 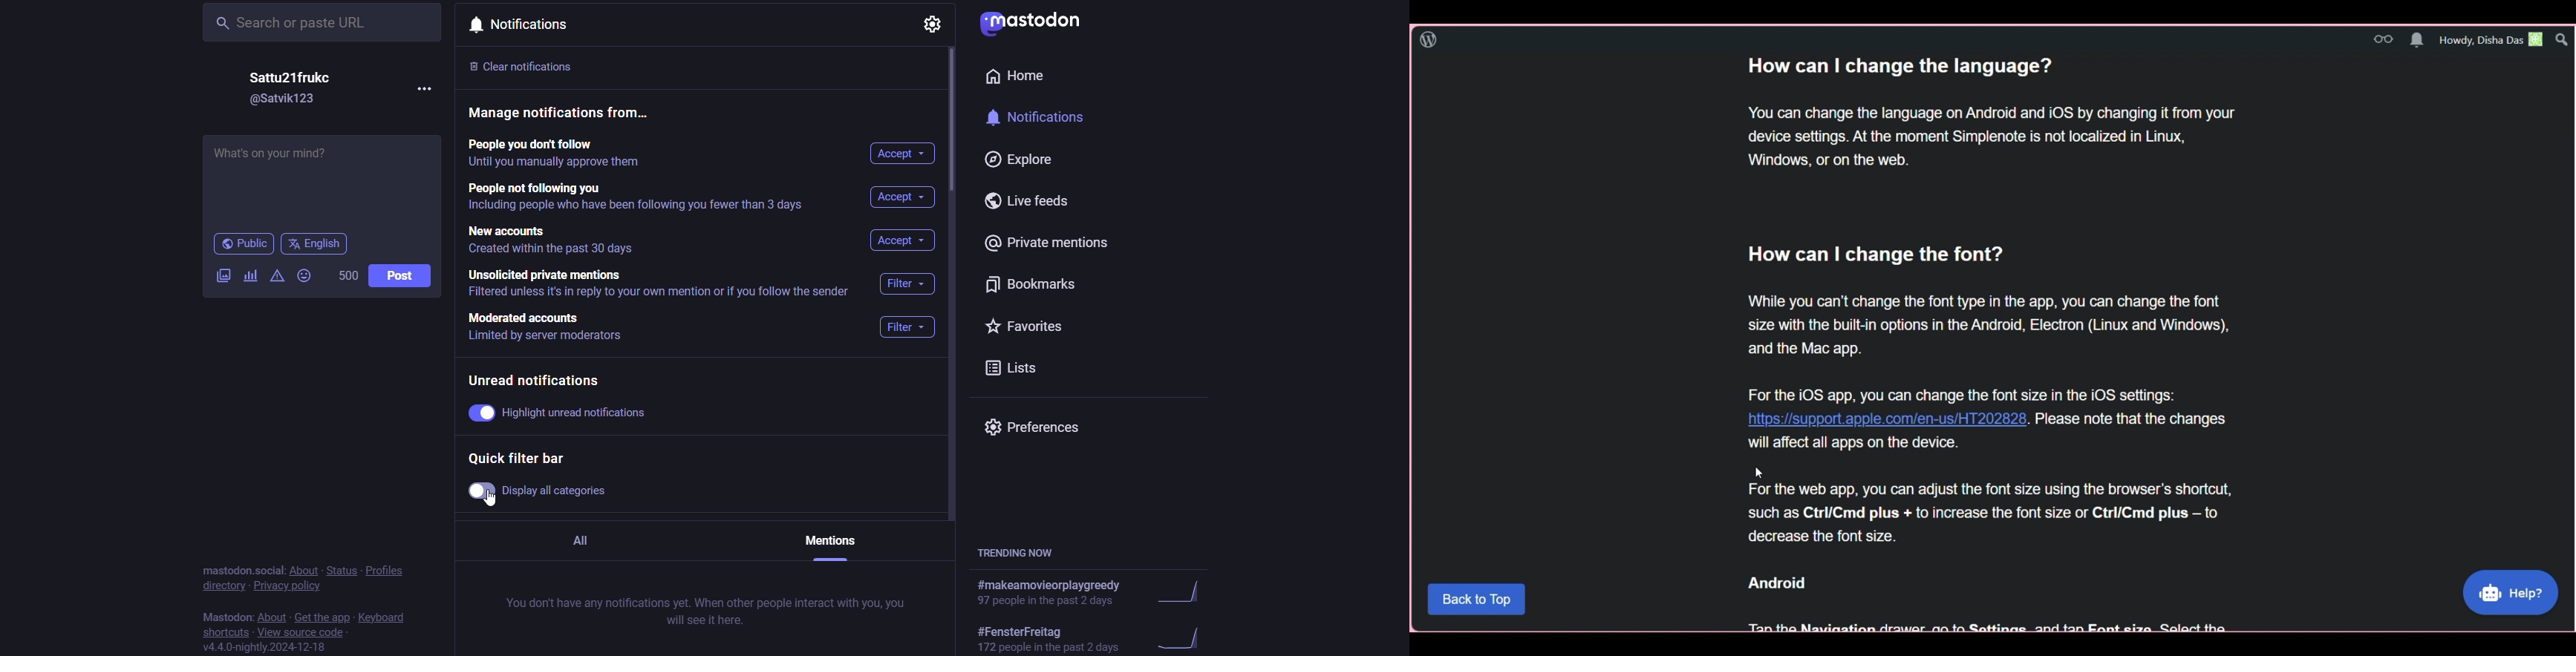 What do you see at coordinates (388, 569) in the screenshot?
I see `profiles` at bounding box center [388, 569].